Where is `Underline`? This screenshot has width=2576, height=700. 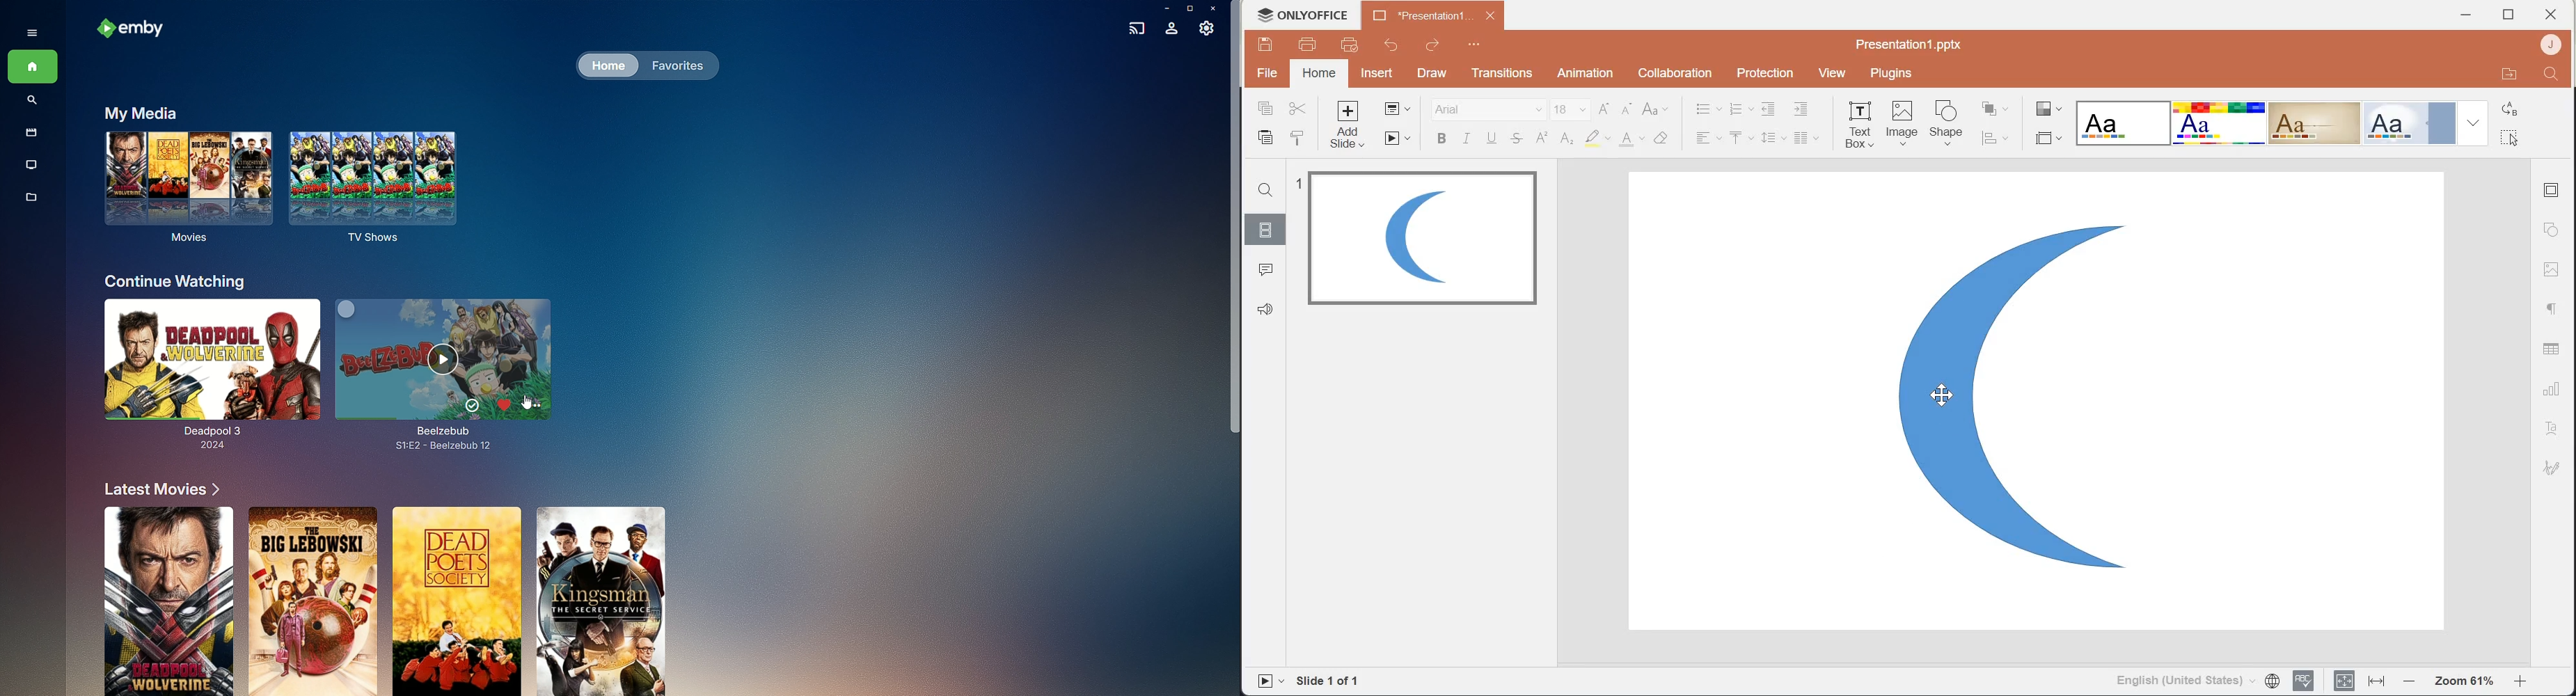 Underline is located at coordinates (1494, 138).